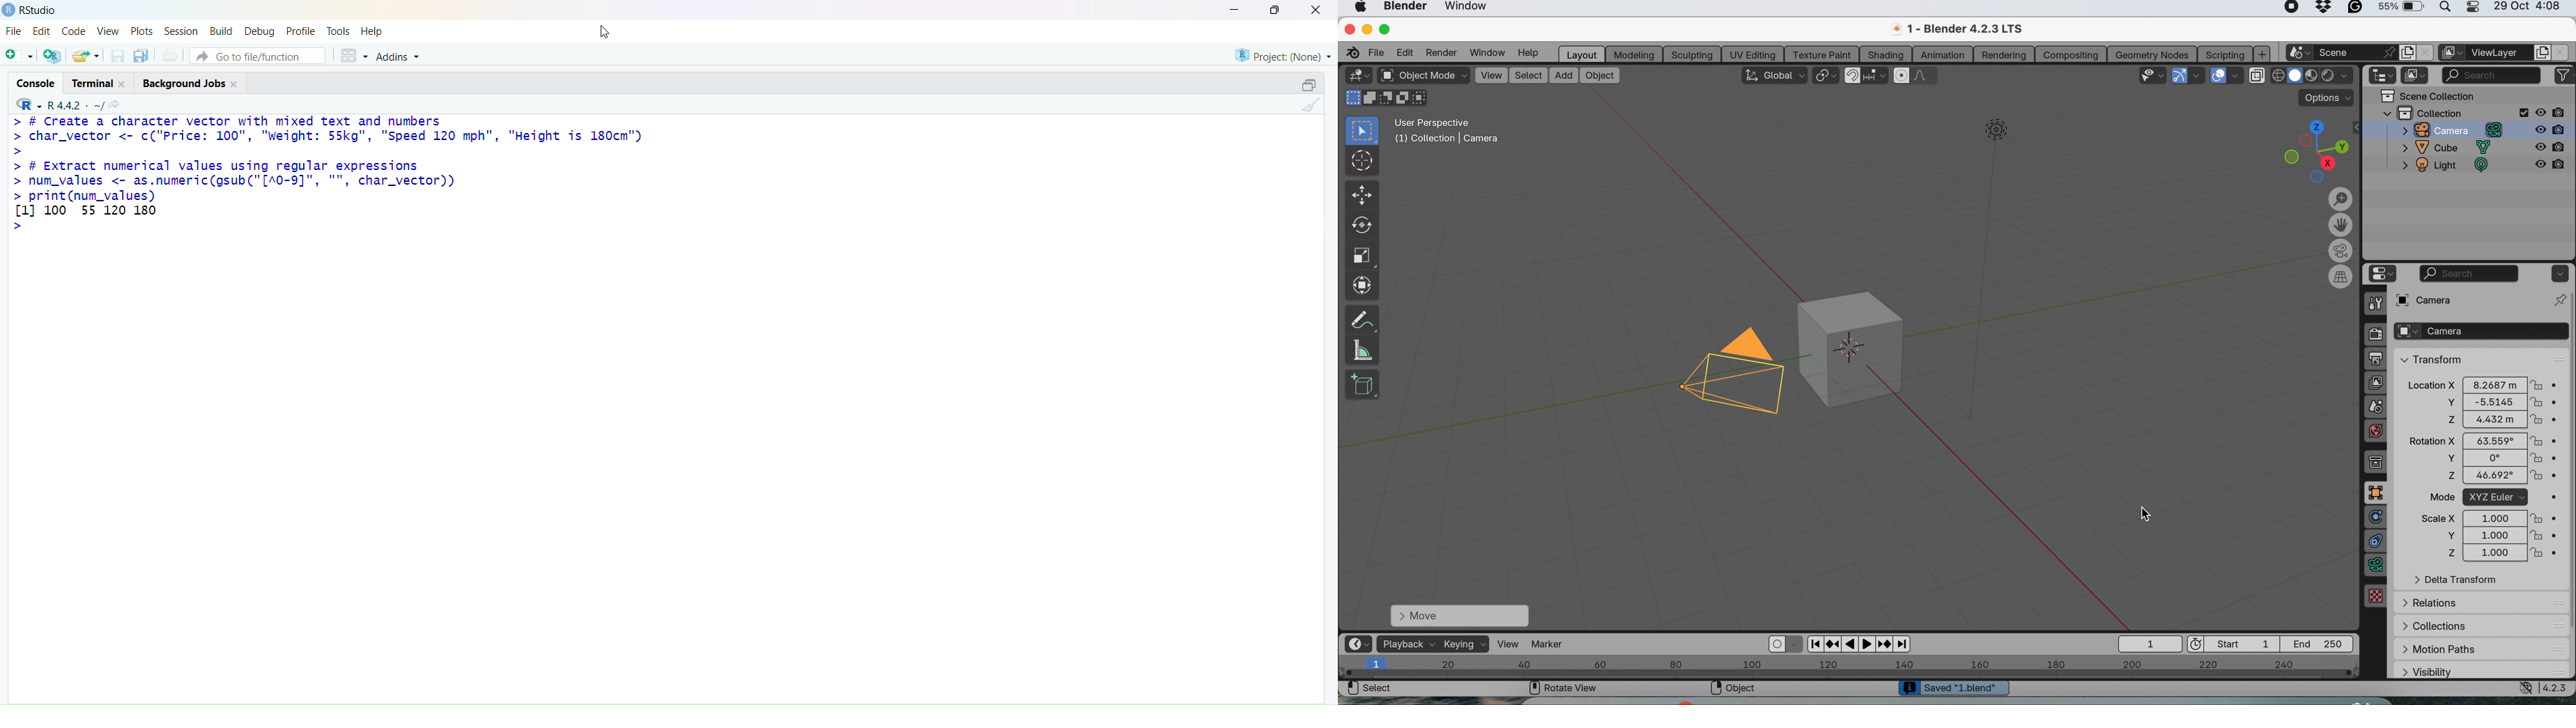 The width and height of the screenshot is (2576, 728). I want to click on disable in render, so click(2552, 129).